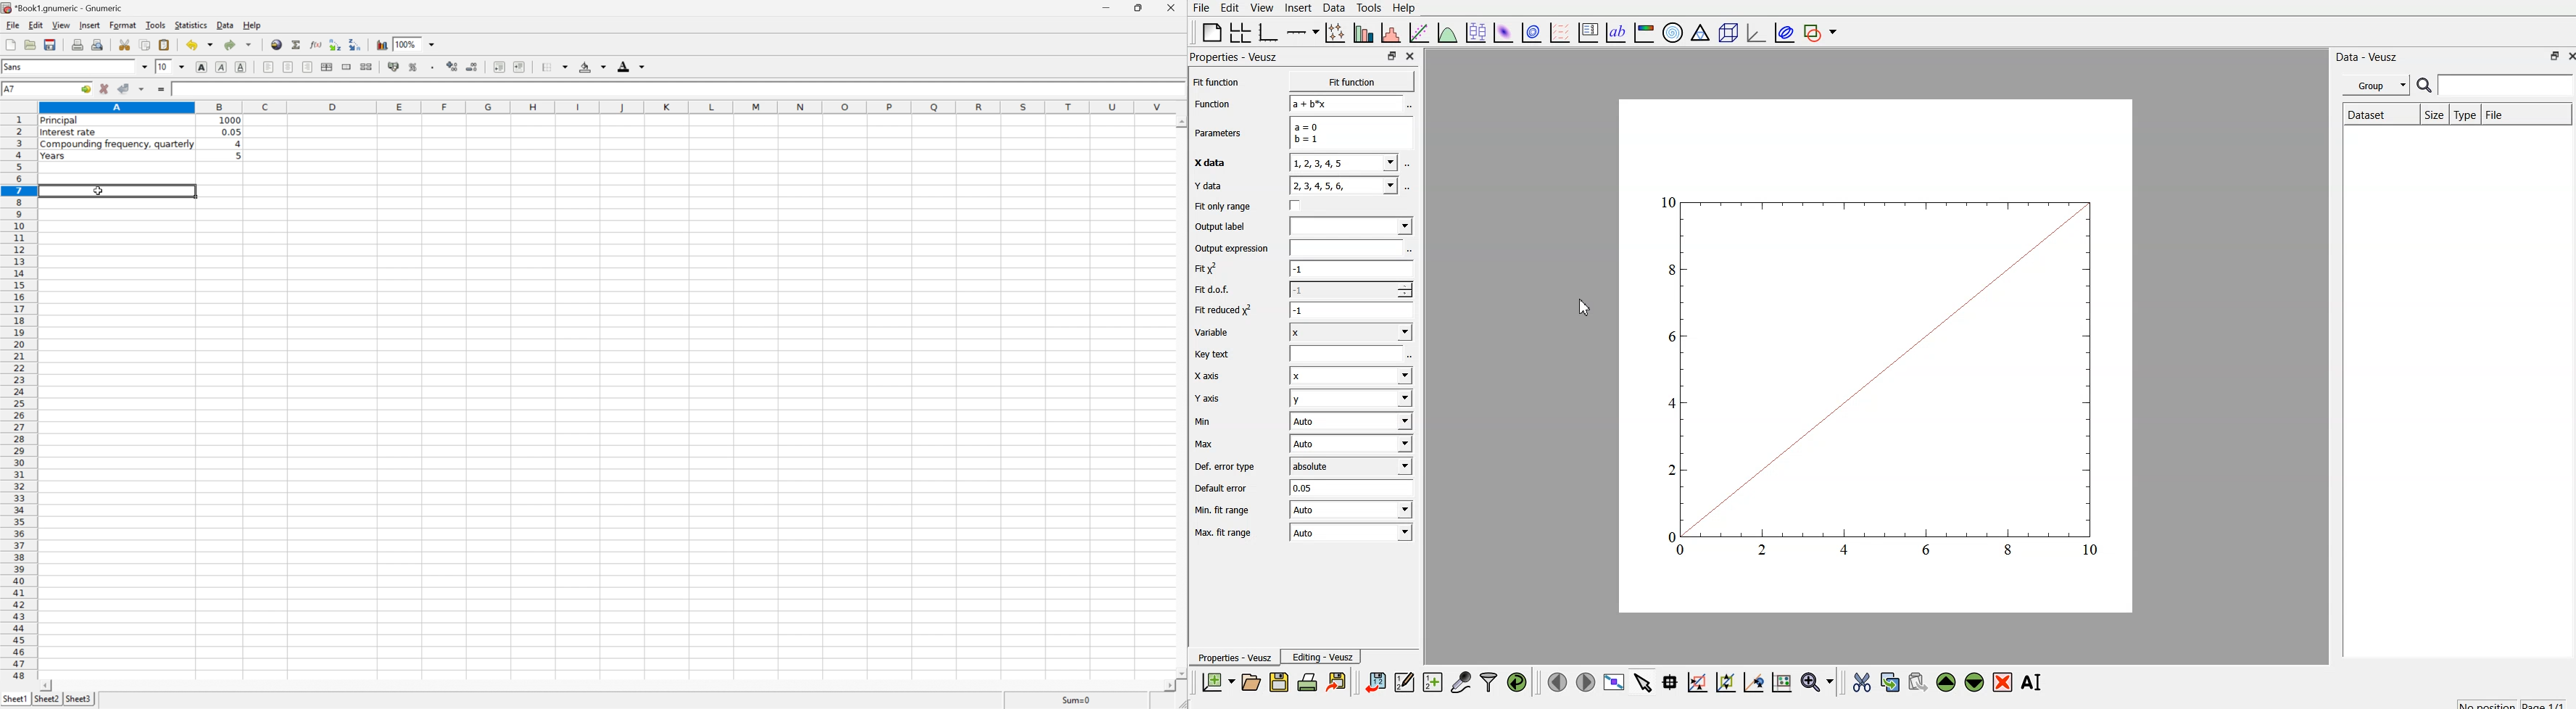 The image size is (2576, 728). What do you see at coordinates (238, 143) in the screenshot?
I see `4` at bounding box center [238, 143].